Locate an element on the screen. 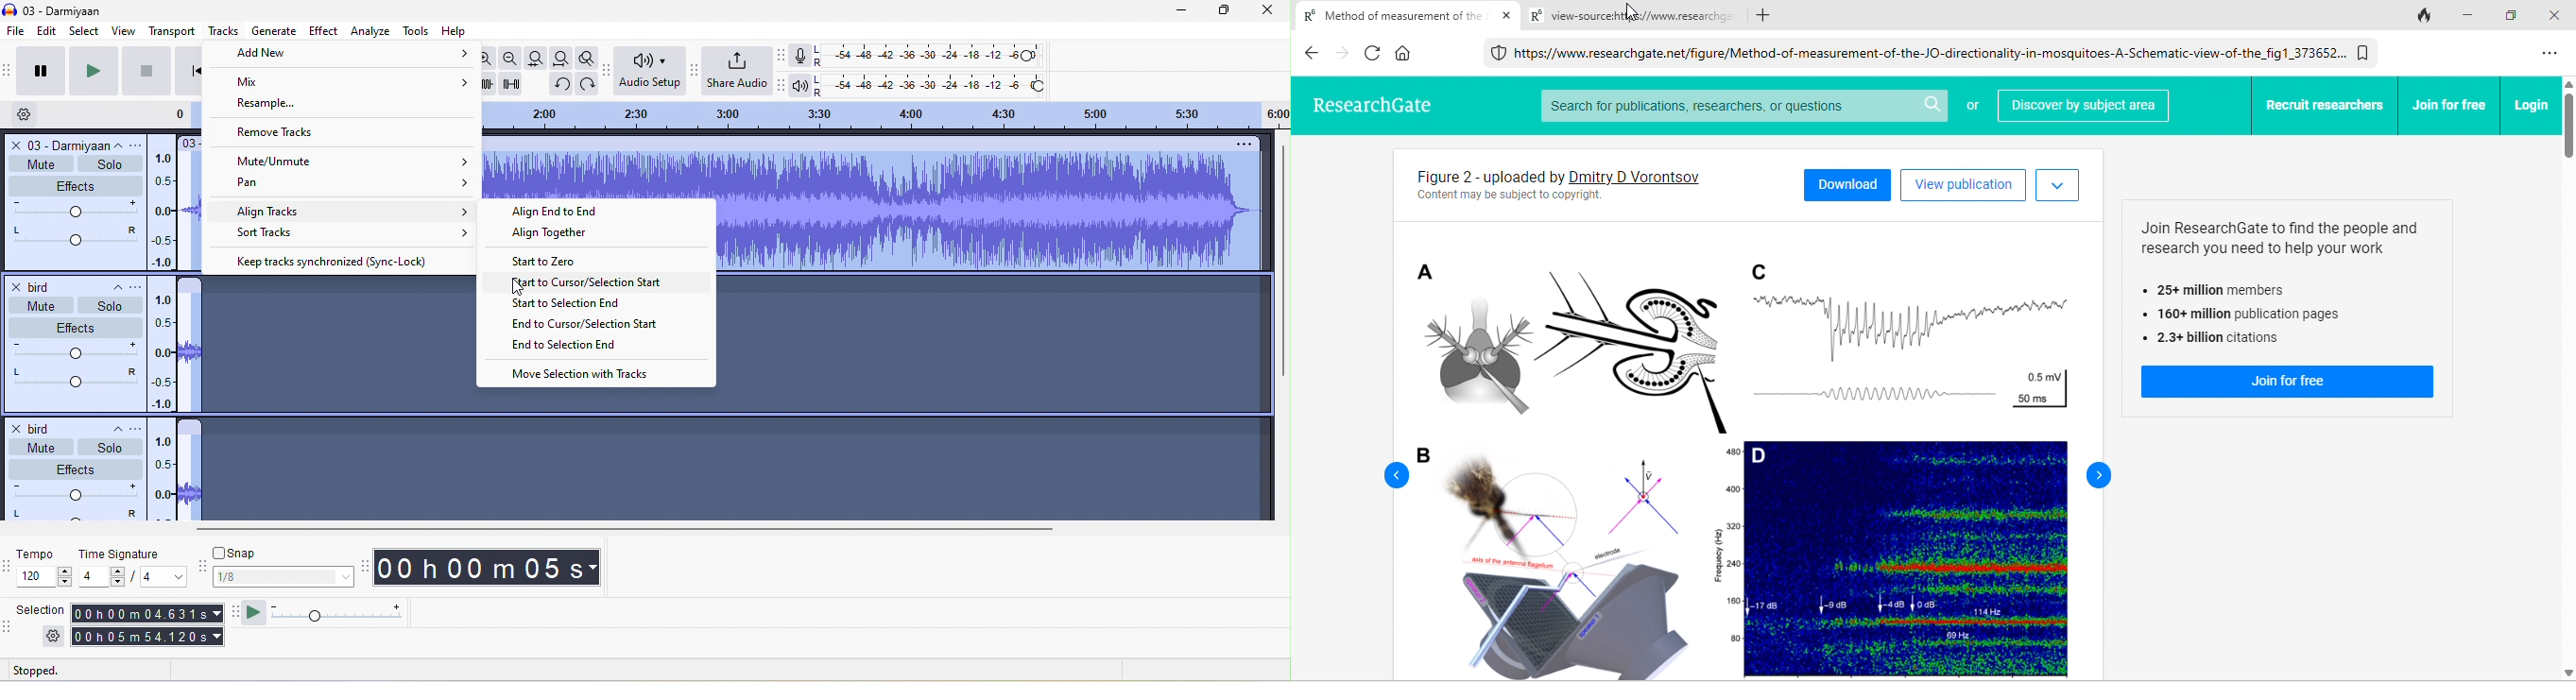 The image size is (2576, 700). mute is located at coordinates (36, 446).